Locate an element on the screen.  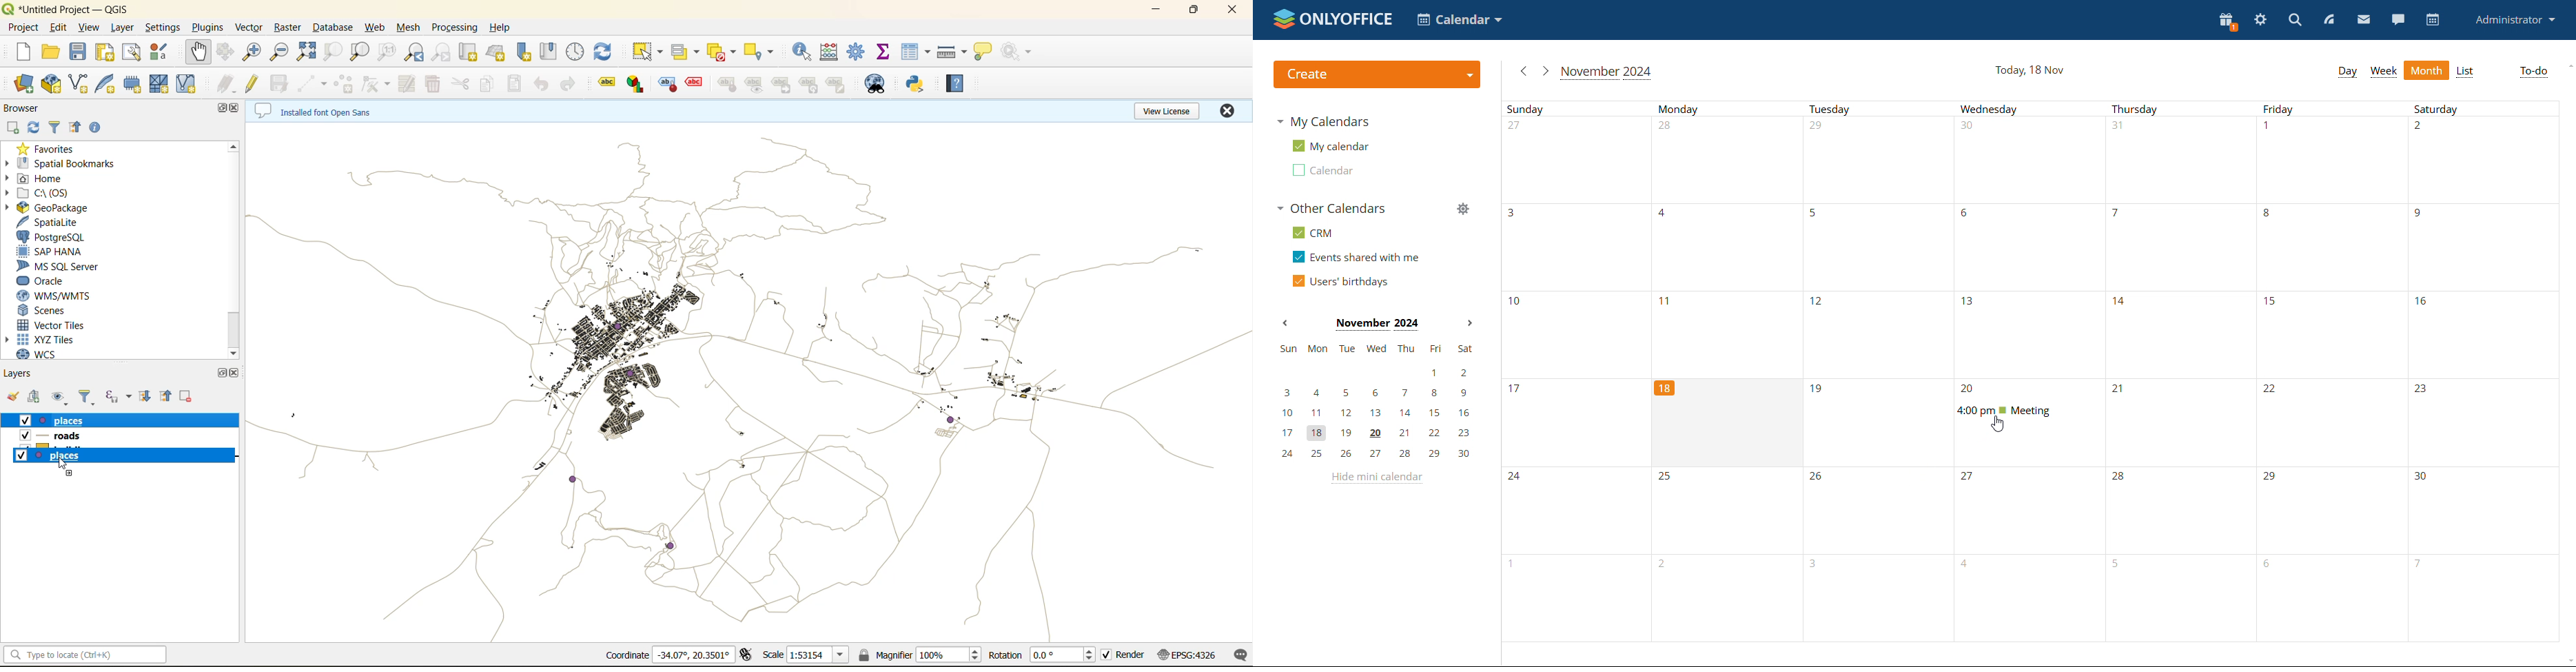
highlight pinned labels and diagram is located at coordinates (666, 85).